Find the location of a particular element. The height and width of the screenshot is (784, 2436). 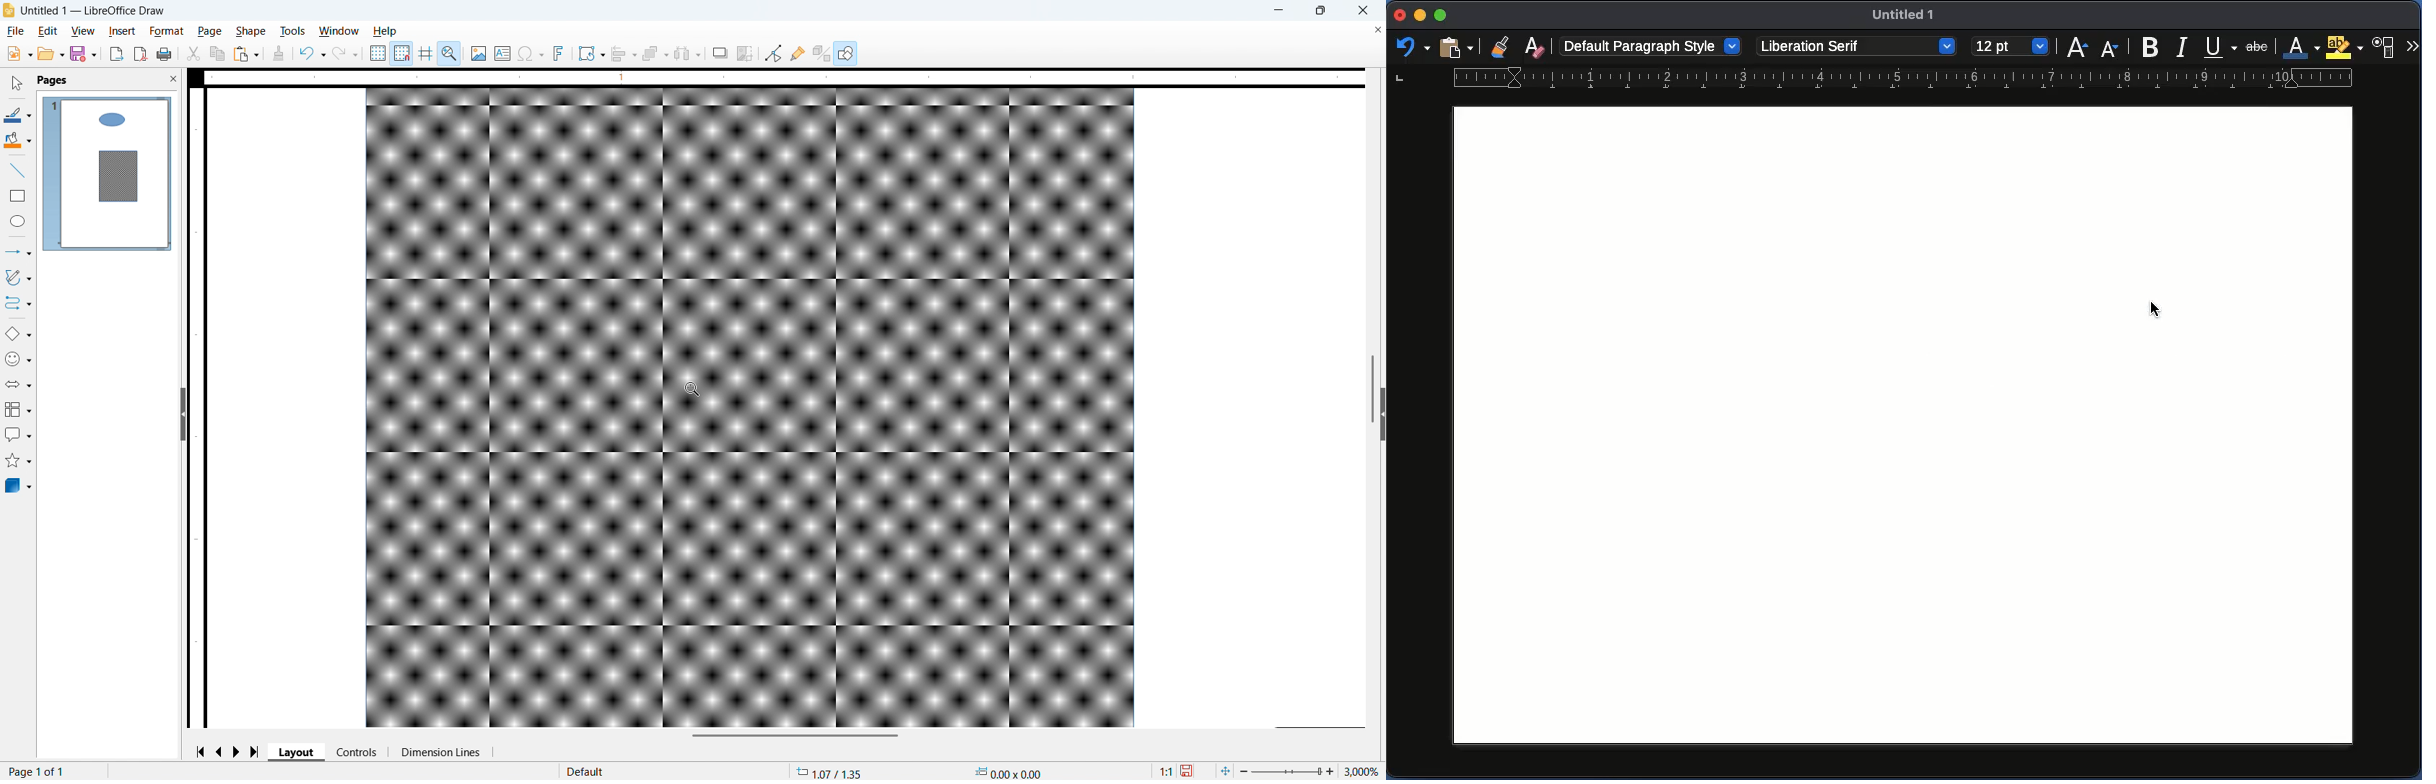

Close panel  is located at coordinates (174, 79).